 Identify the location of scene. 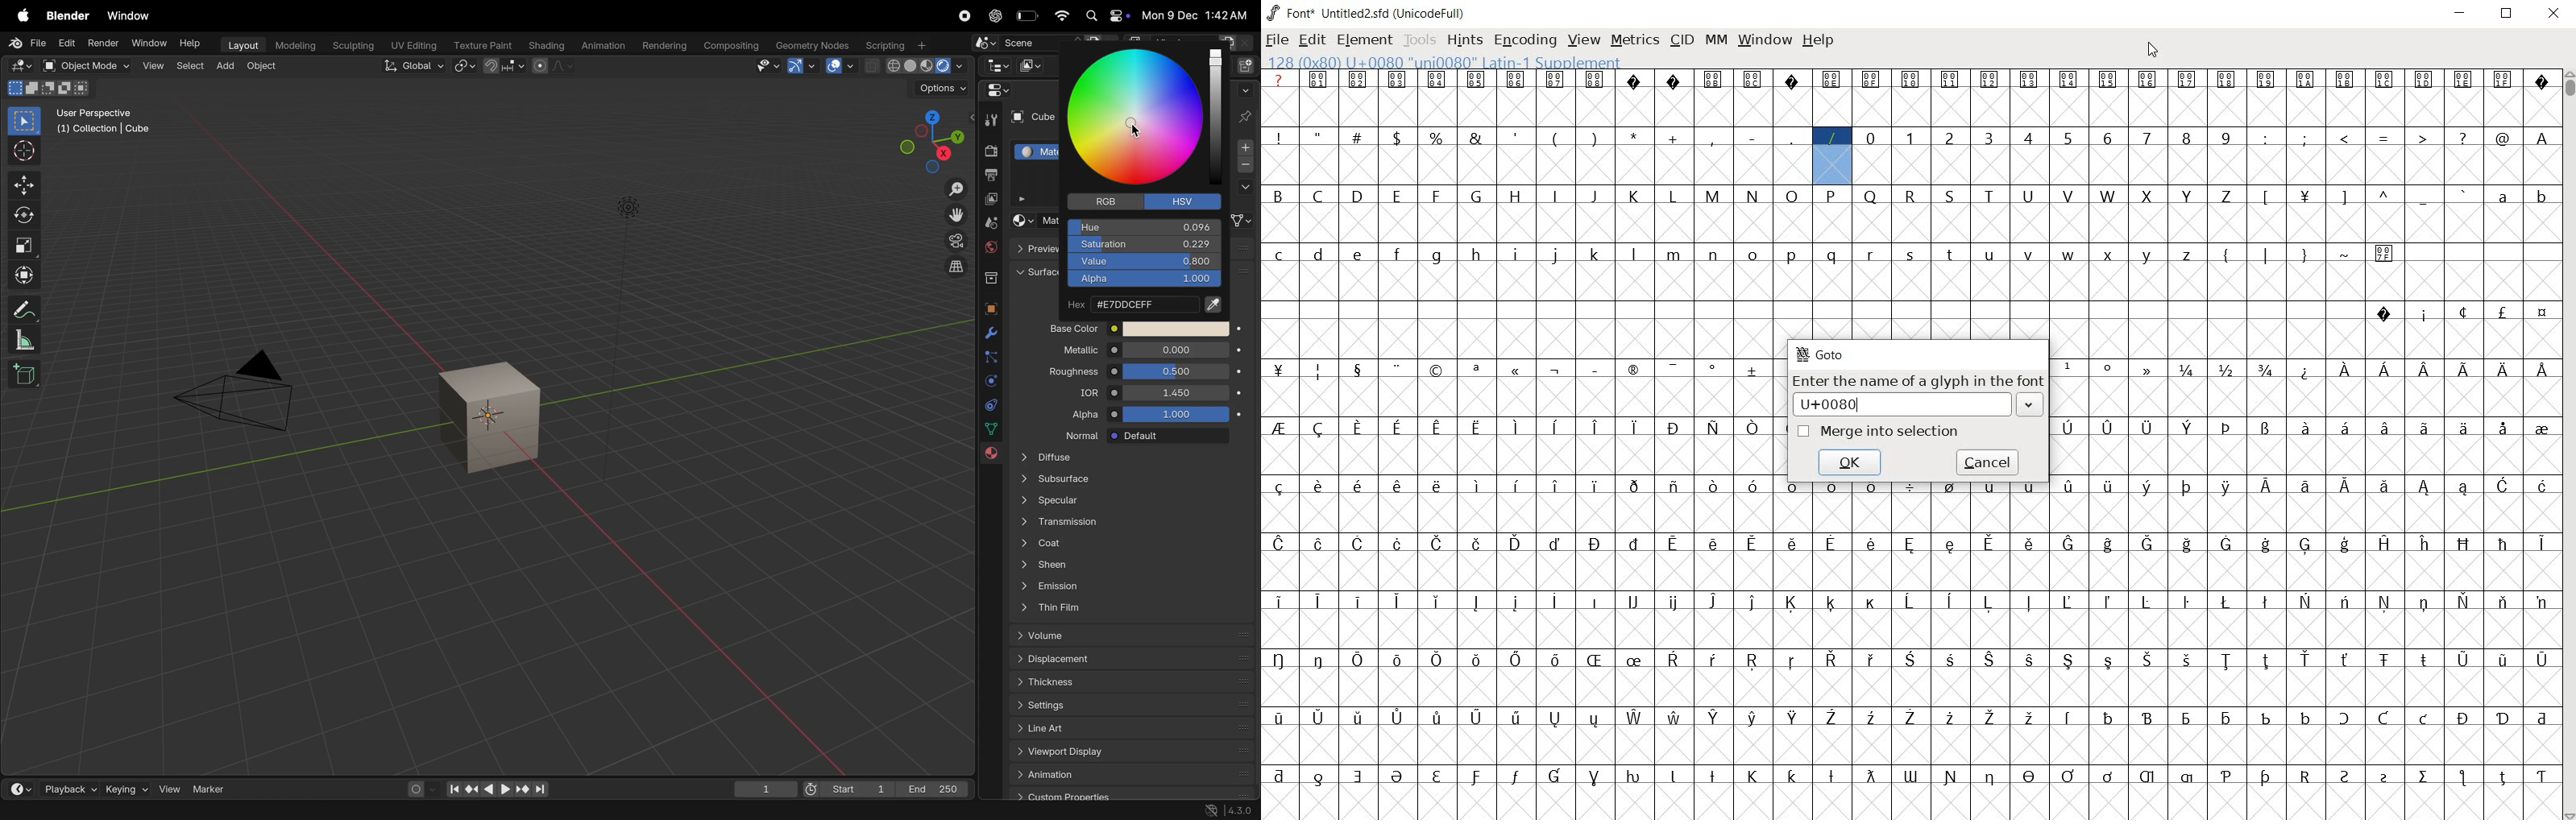
(1039, 41).